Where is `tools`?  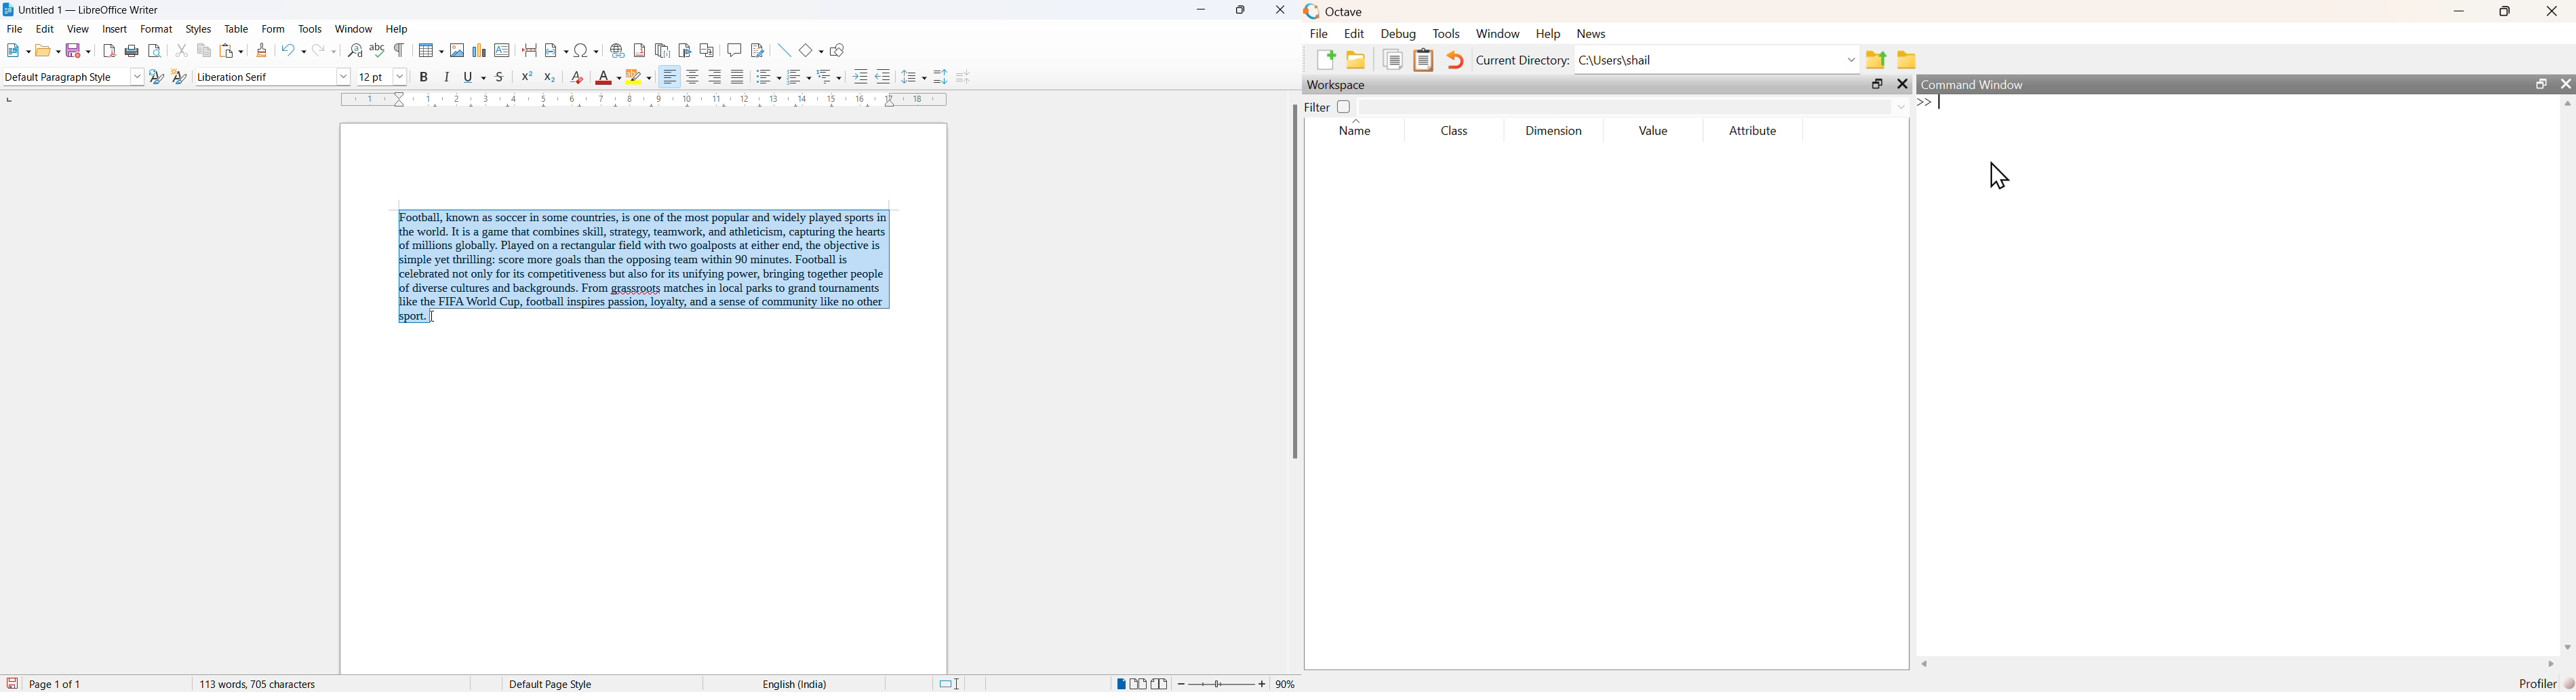 tools is located at coordinates (308, 28).